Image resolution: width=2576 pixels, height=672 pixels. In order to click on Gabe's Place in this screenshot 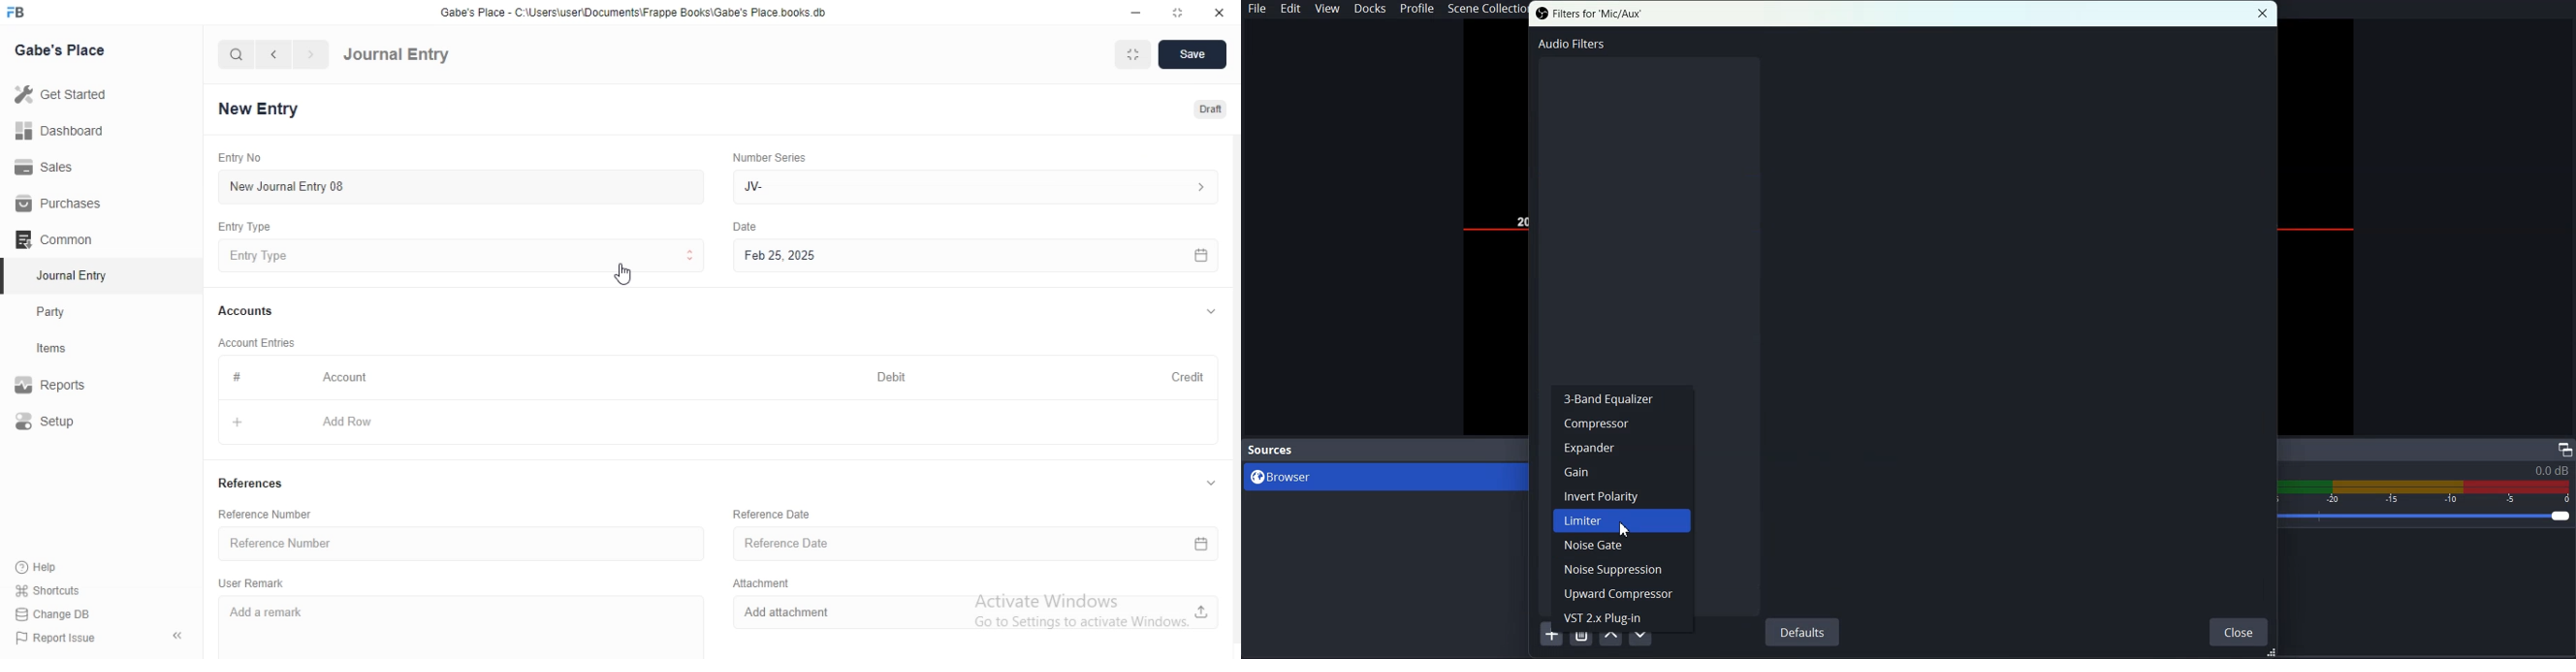, I will do `click(59, 50)`.